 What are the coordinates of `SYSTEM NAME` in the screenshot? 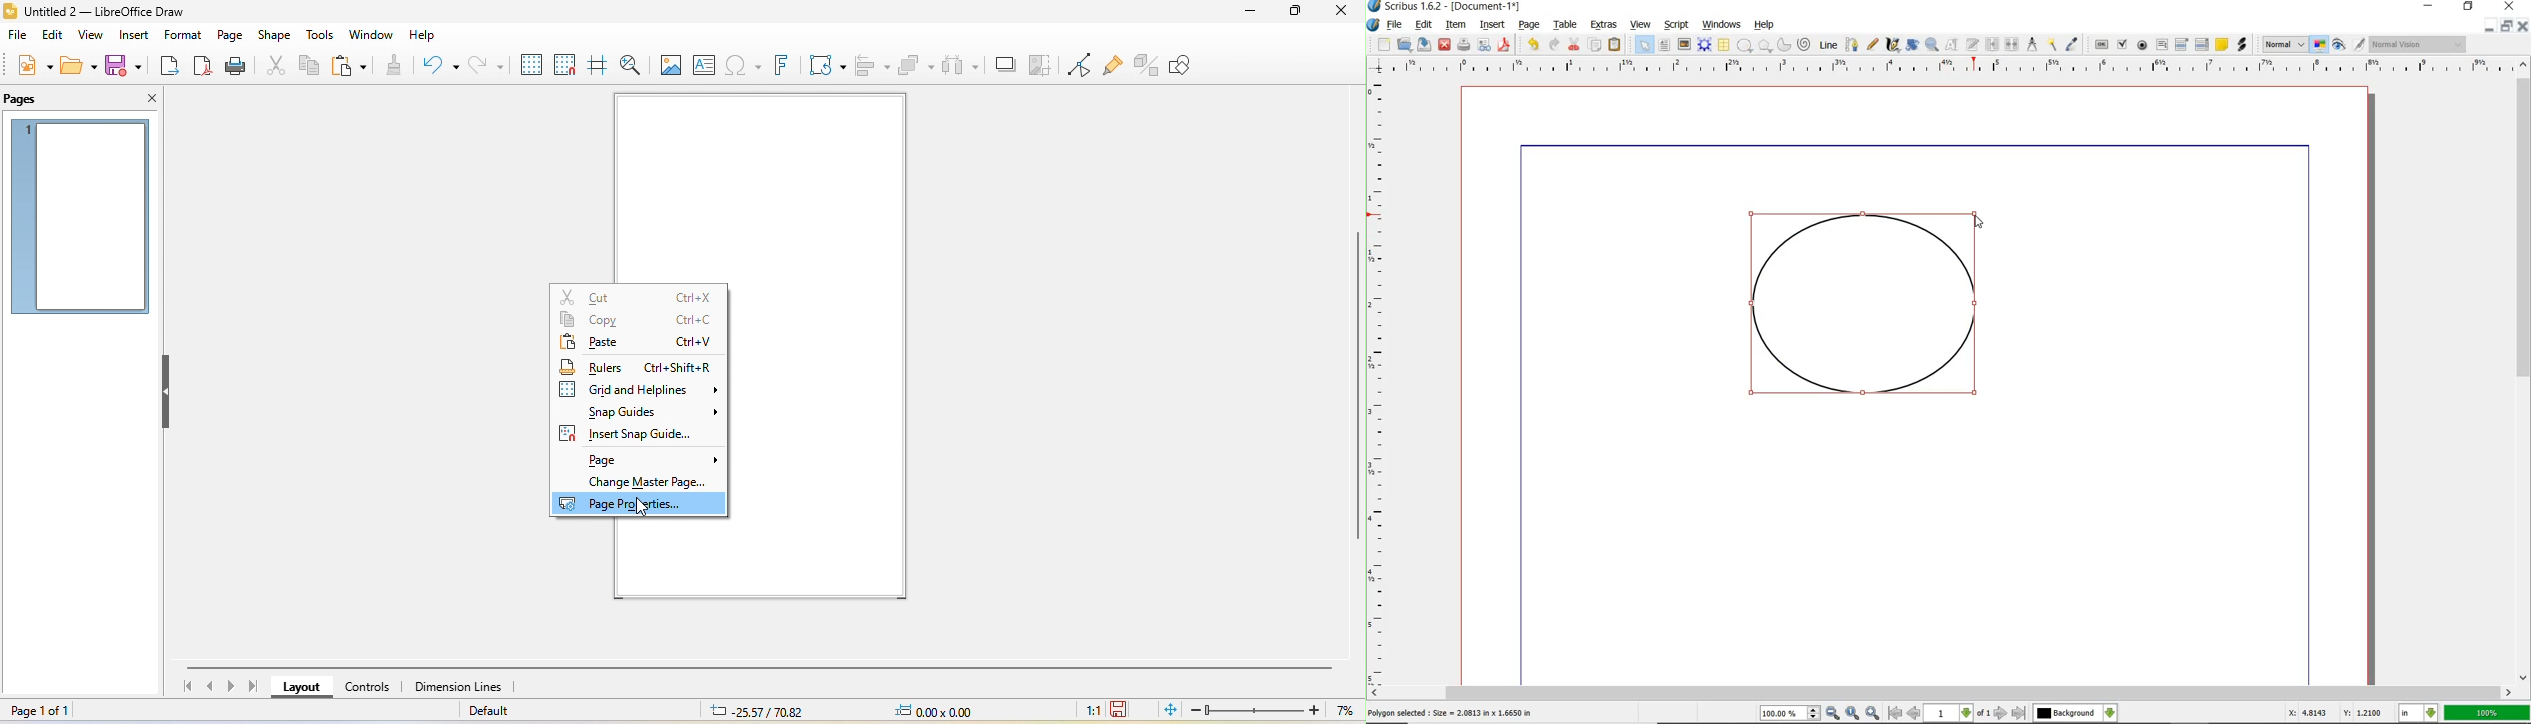 It's located at (1445, 6).